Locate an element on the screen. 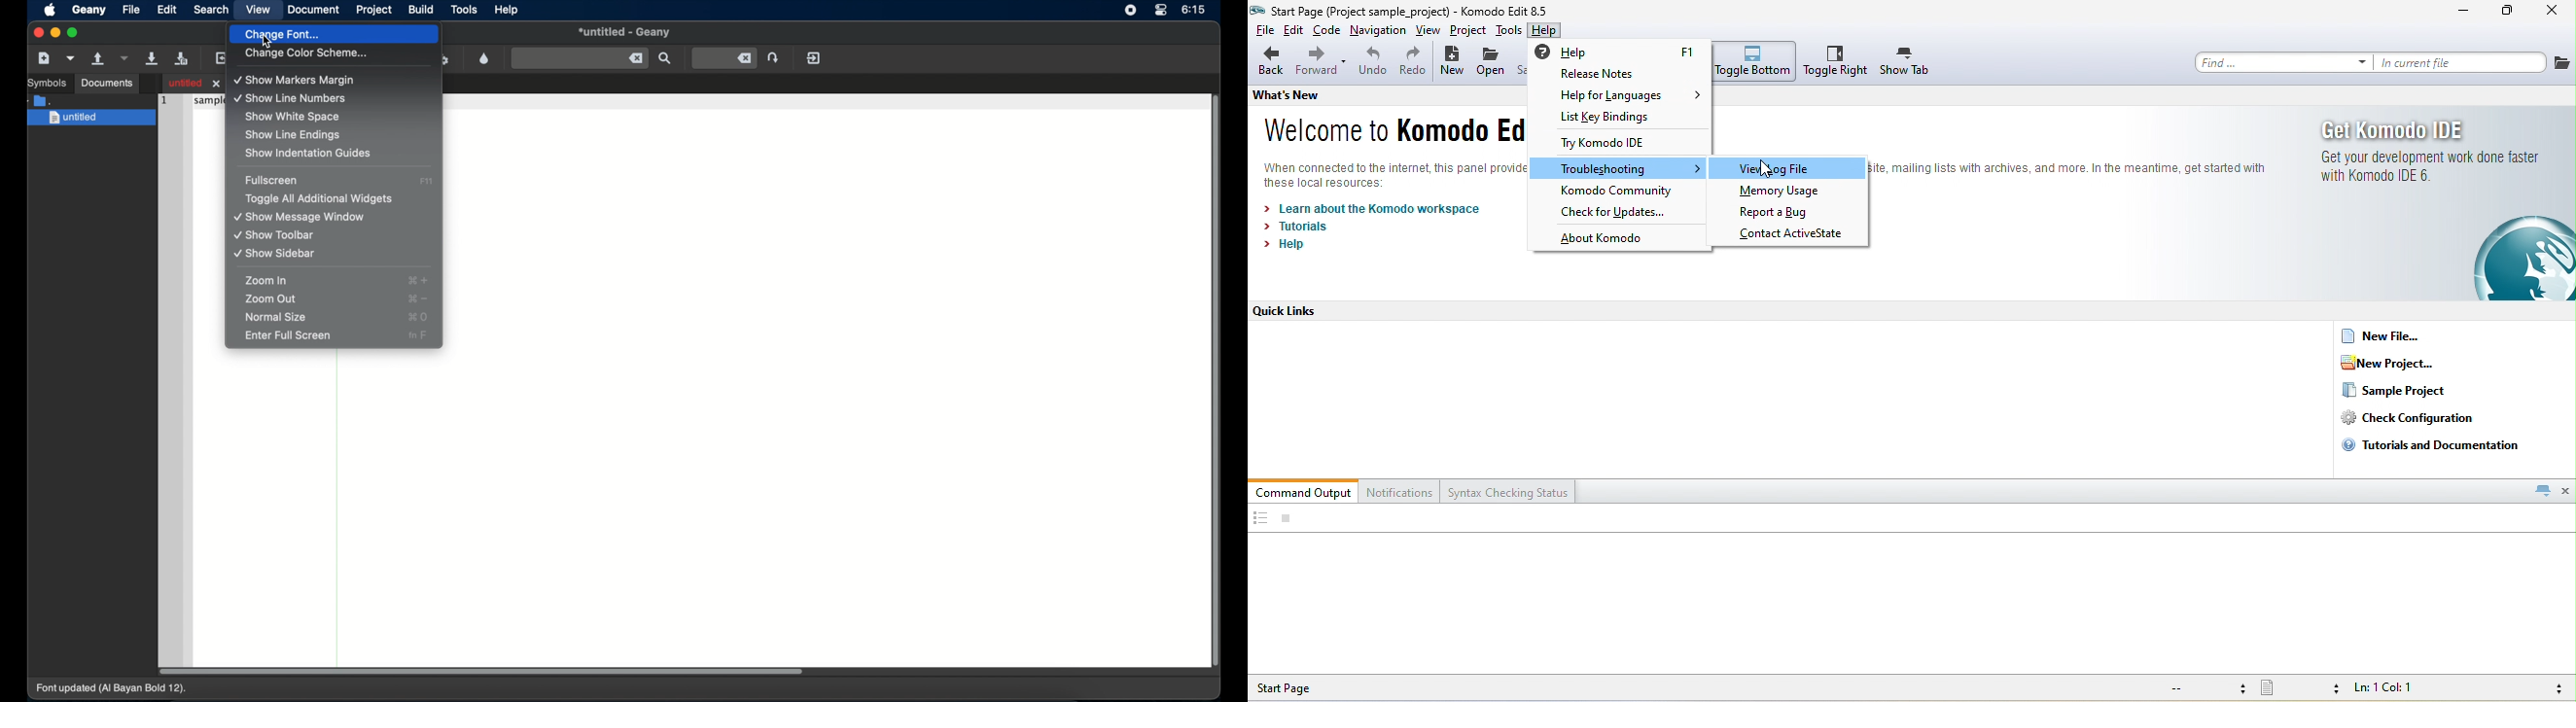  untitled is located at coordinates (625, 33).